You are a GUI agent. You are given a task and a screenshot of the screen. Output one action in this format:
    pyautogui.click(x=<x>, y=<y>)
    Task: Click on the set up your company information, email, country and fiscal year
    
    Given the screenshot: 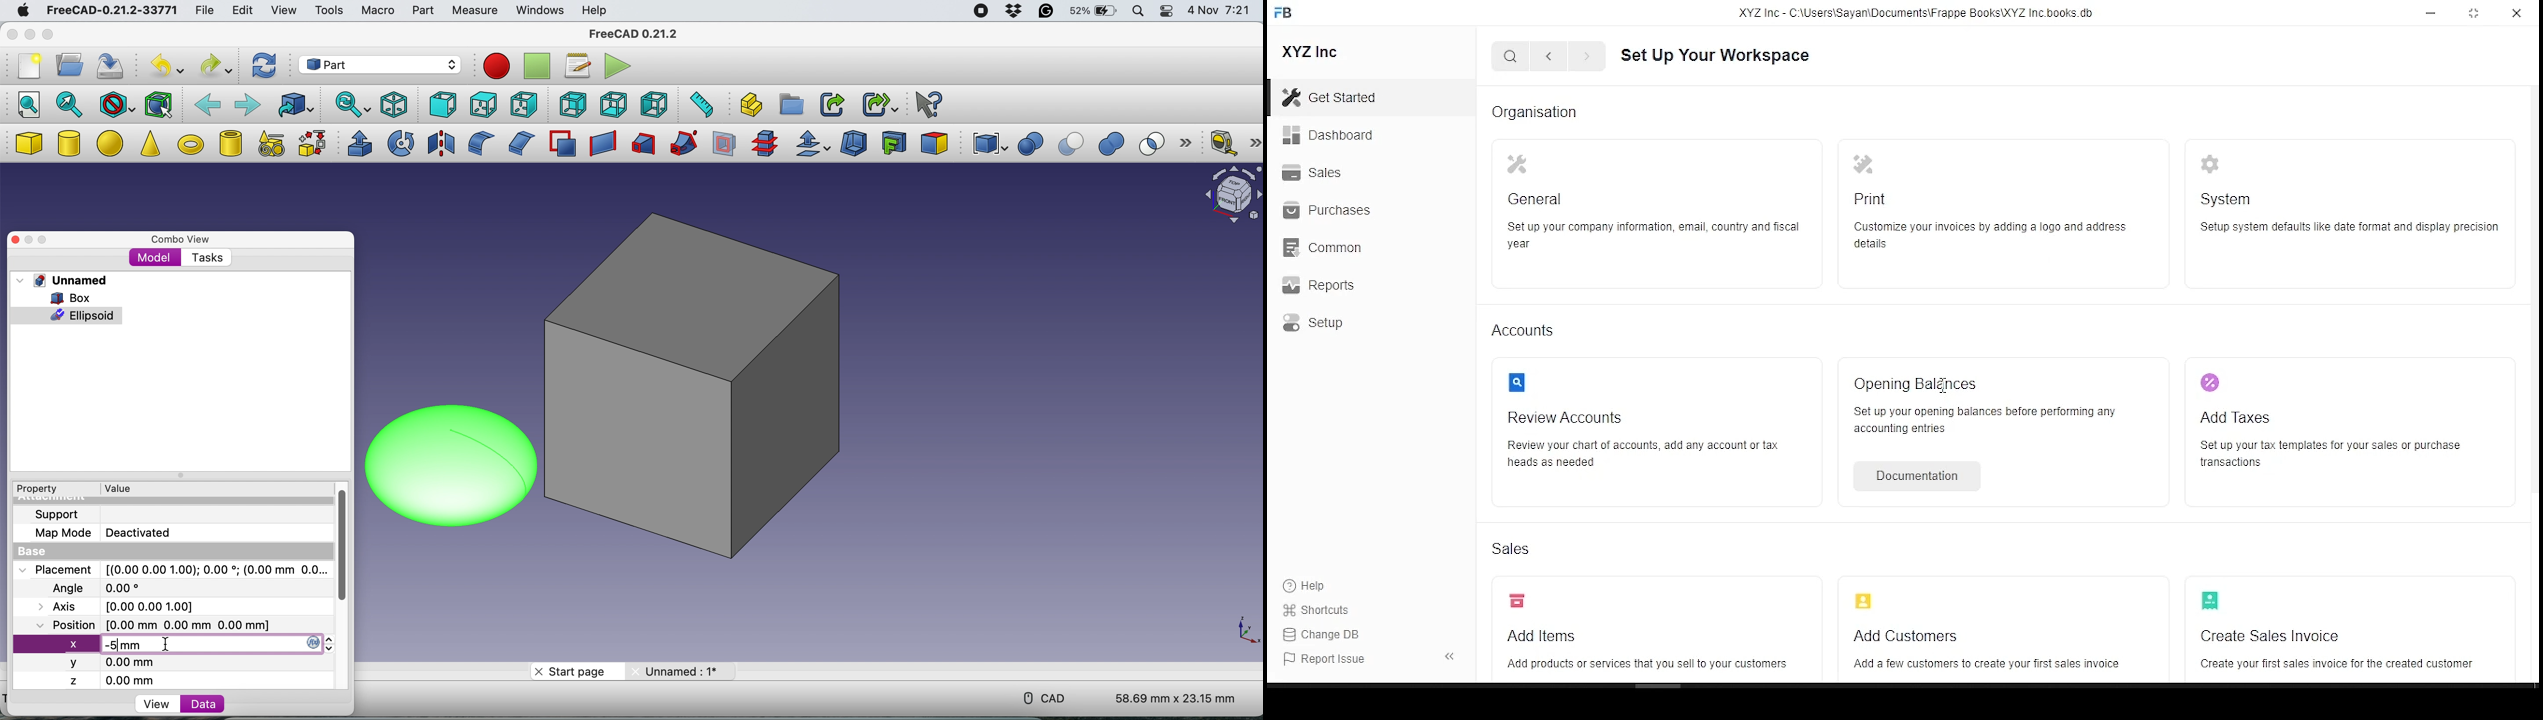 What is the action you would take?
    pyautogui.click(x=1653, y=233)
    